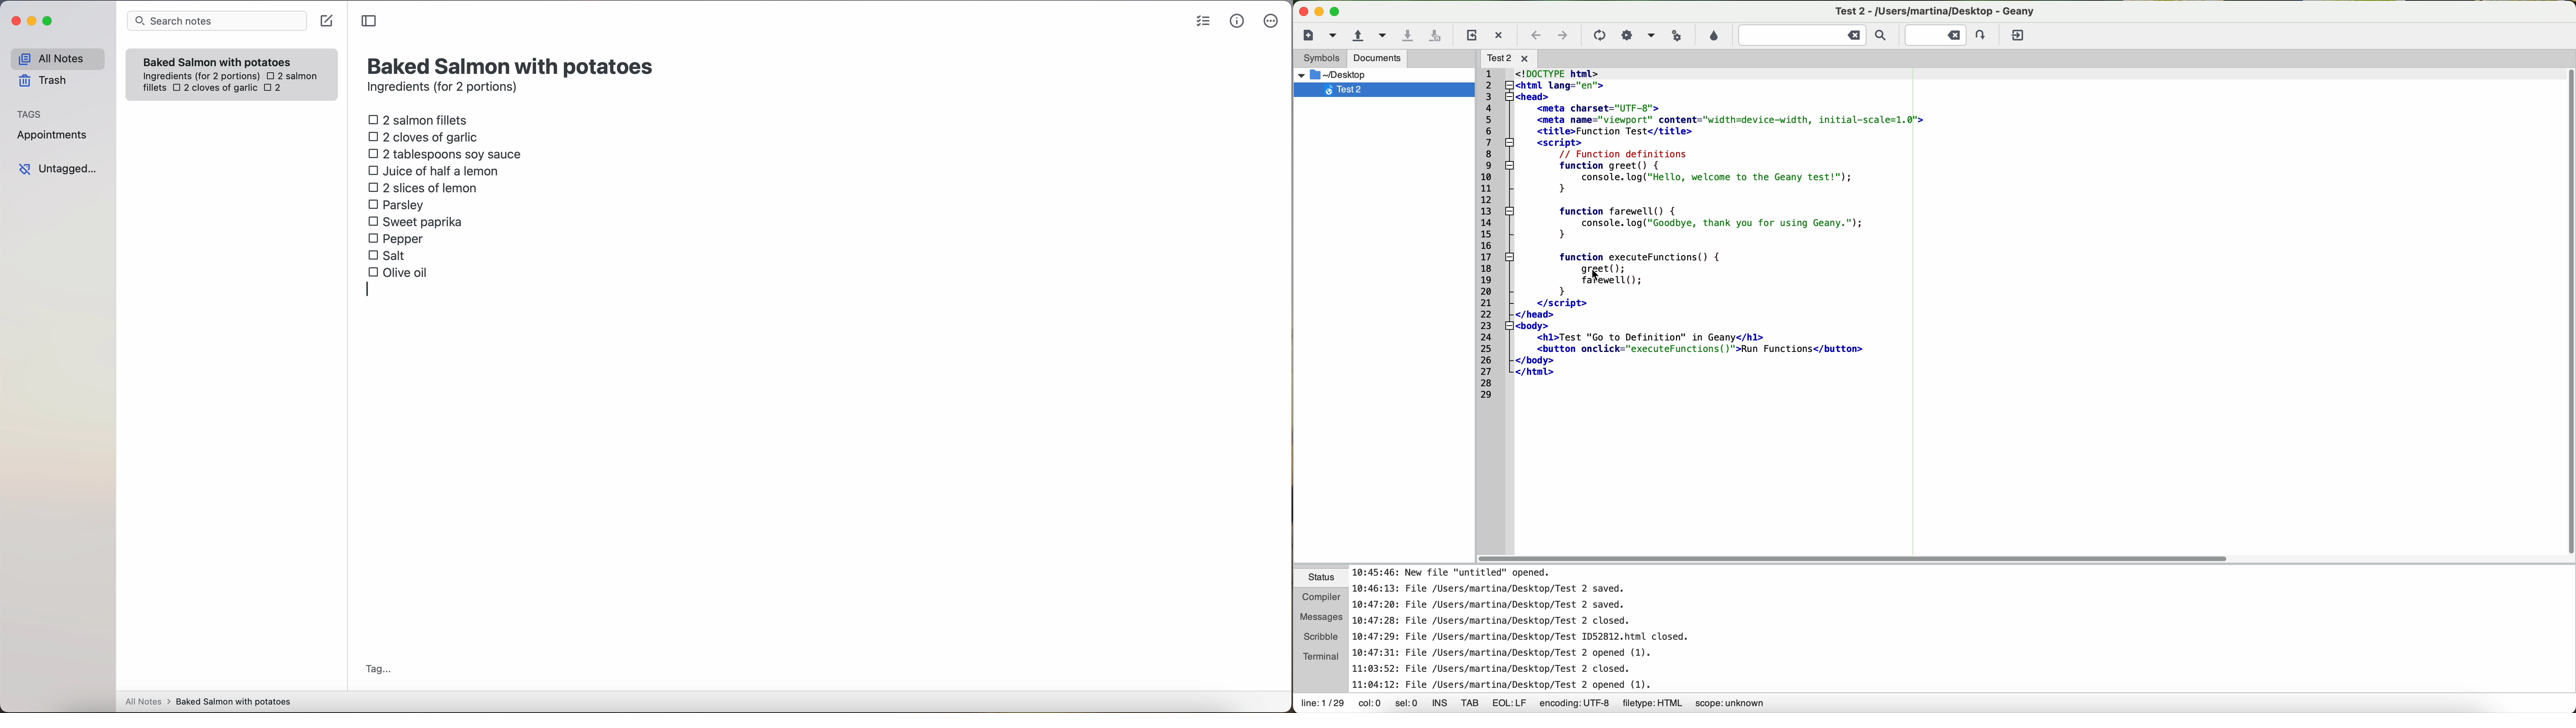  I want to click on new file, so click(1314, 35).